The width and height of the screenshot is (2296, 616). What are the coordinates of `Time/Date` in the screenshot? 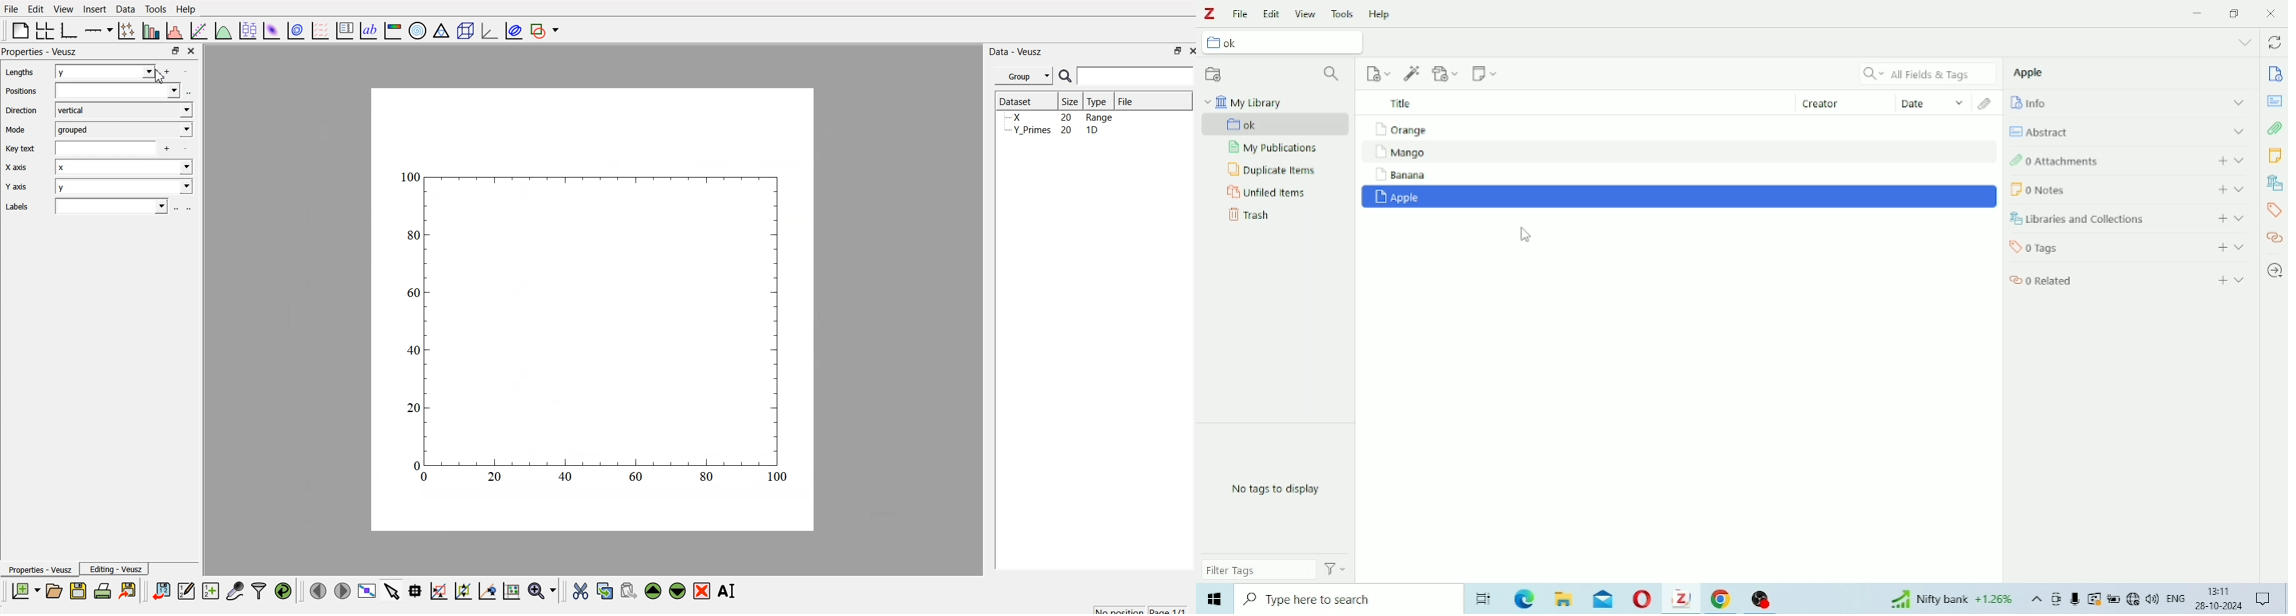 It's located at (2216, 600).